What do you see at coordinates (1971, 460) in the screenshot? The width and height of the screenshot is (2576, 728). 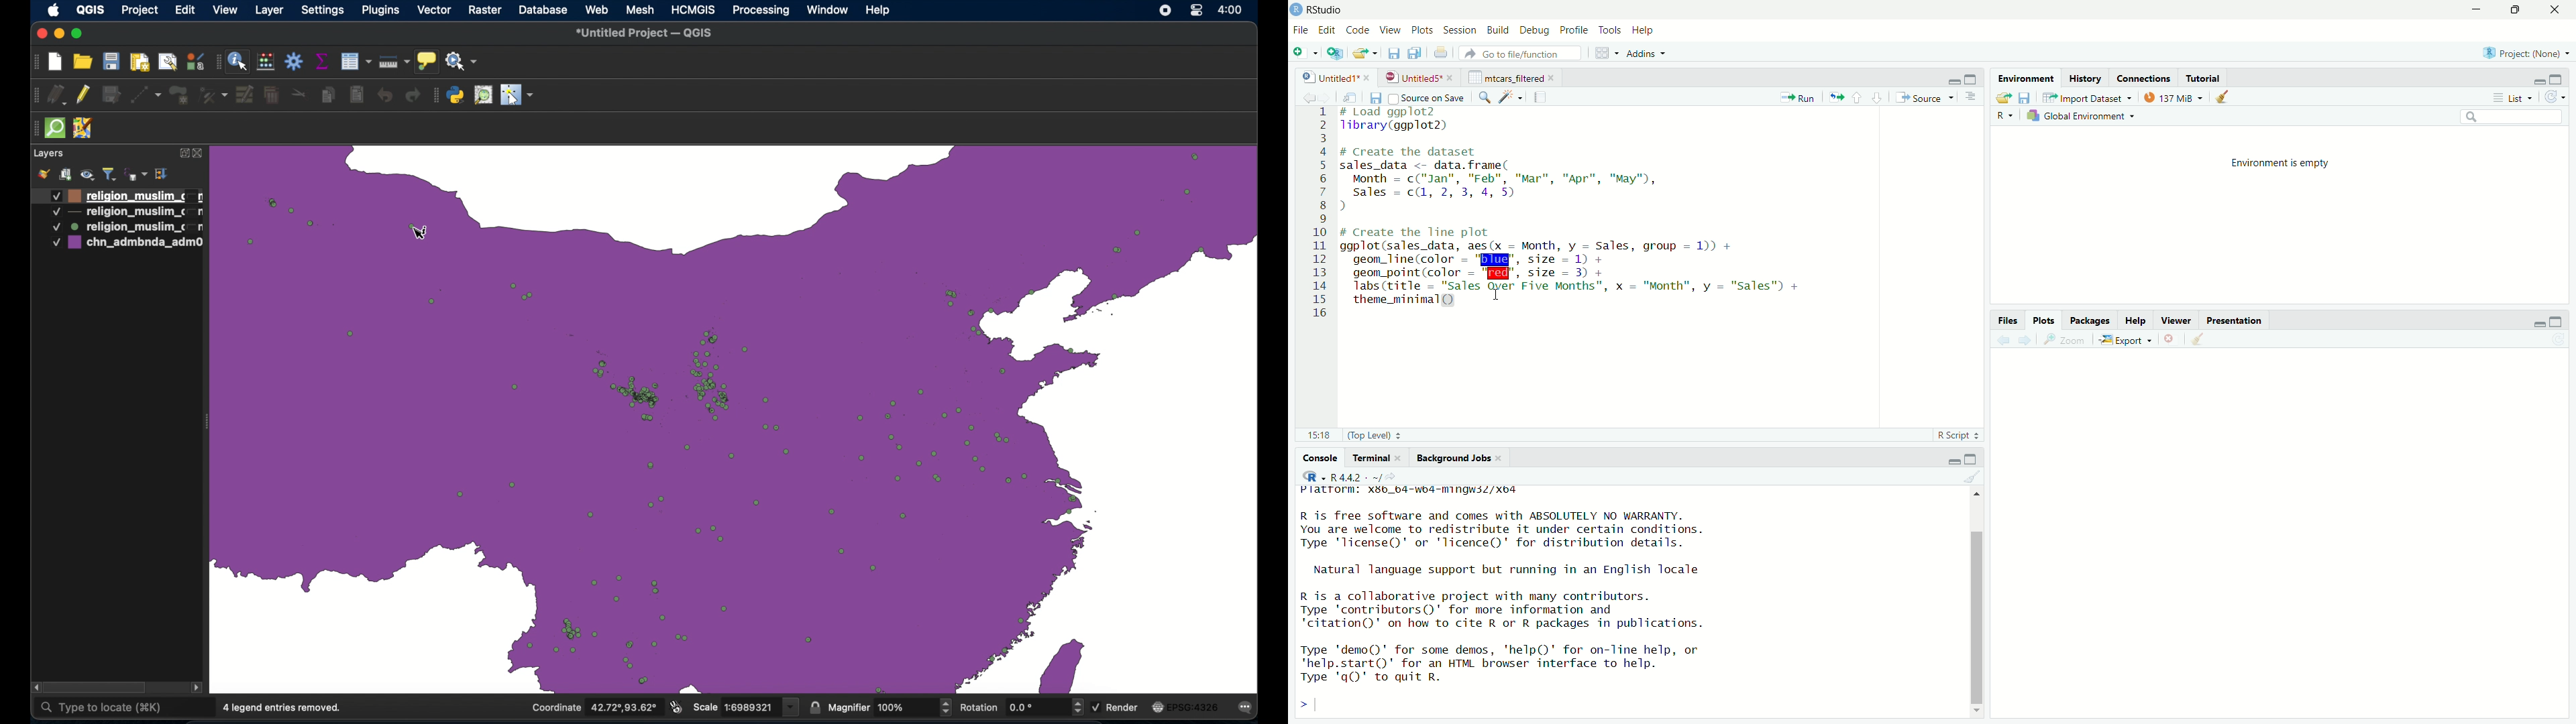 I see `maximize` at bounding box center [1971, 460].